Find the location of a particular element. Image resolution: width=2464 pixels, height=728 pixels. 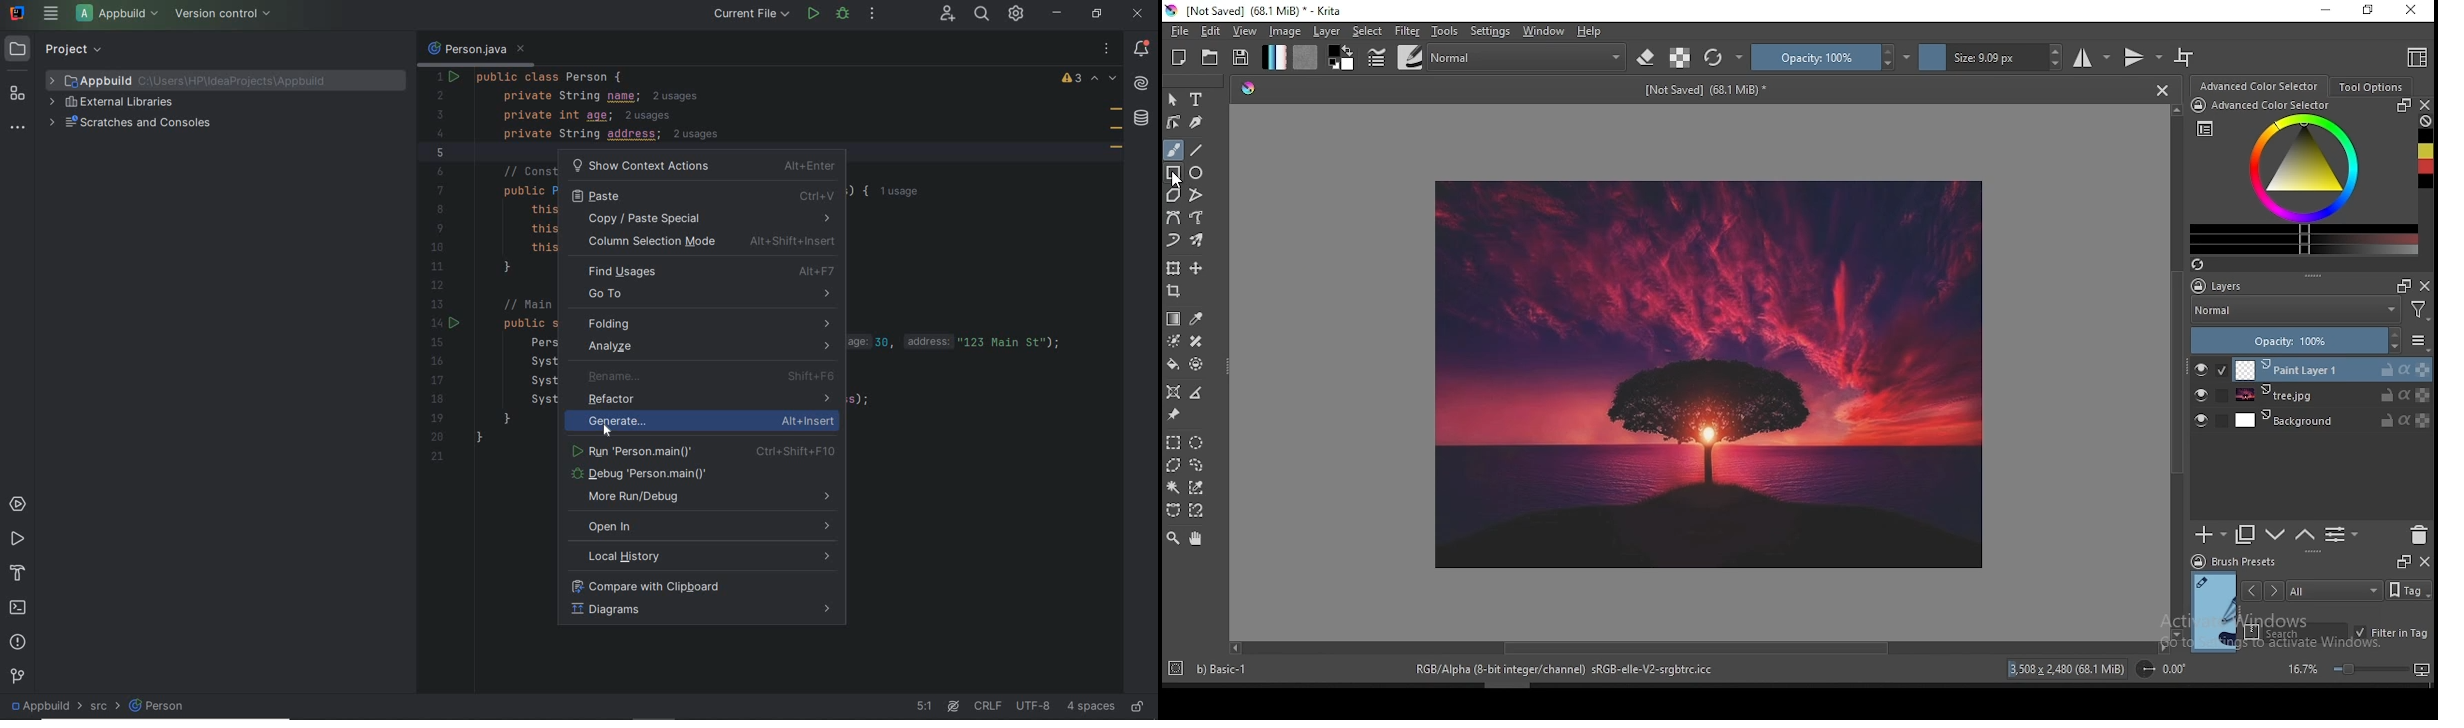

recent files, tab actions is located at coordinates (1107, 49).